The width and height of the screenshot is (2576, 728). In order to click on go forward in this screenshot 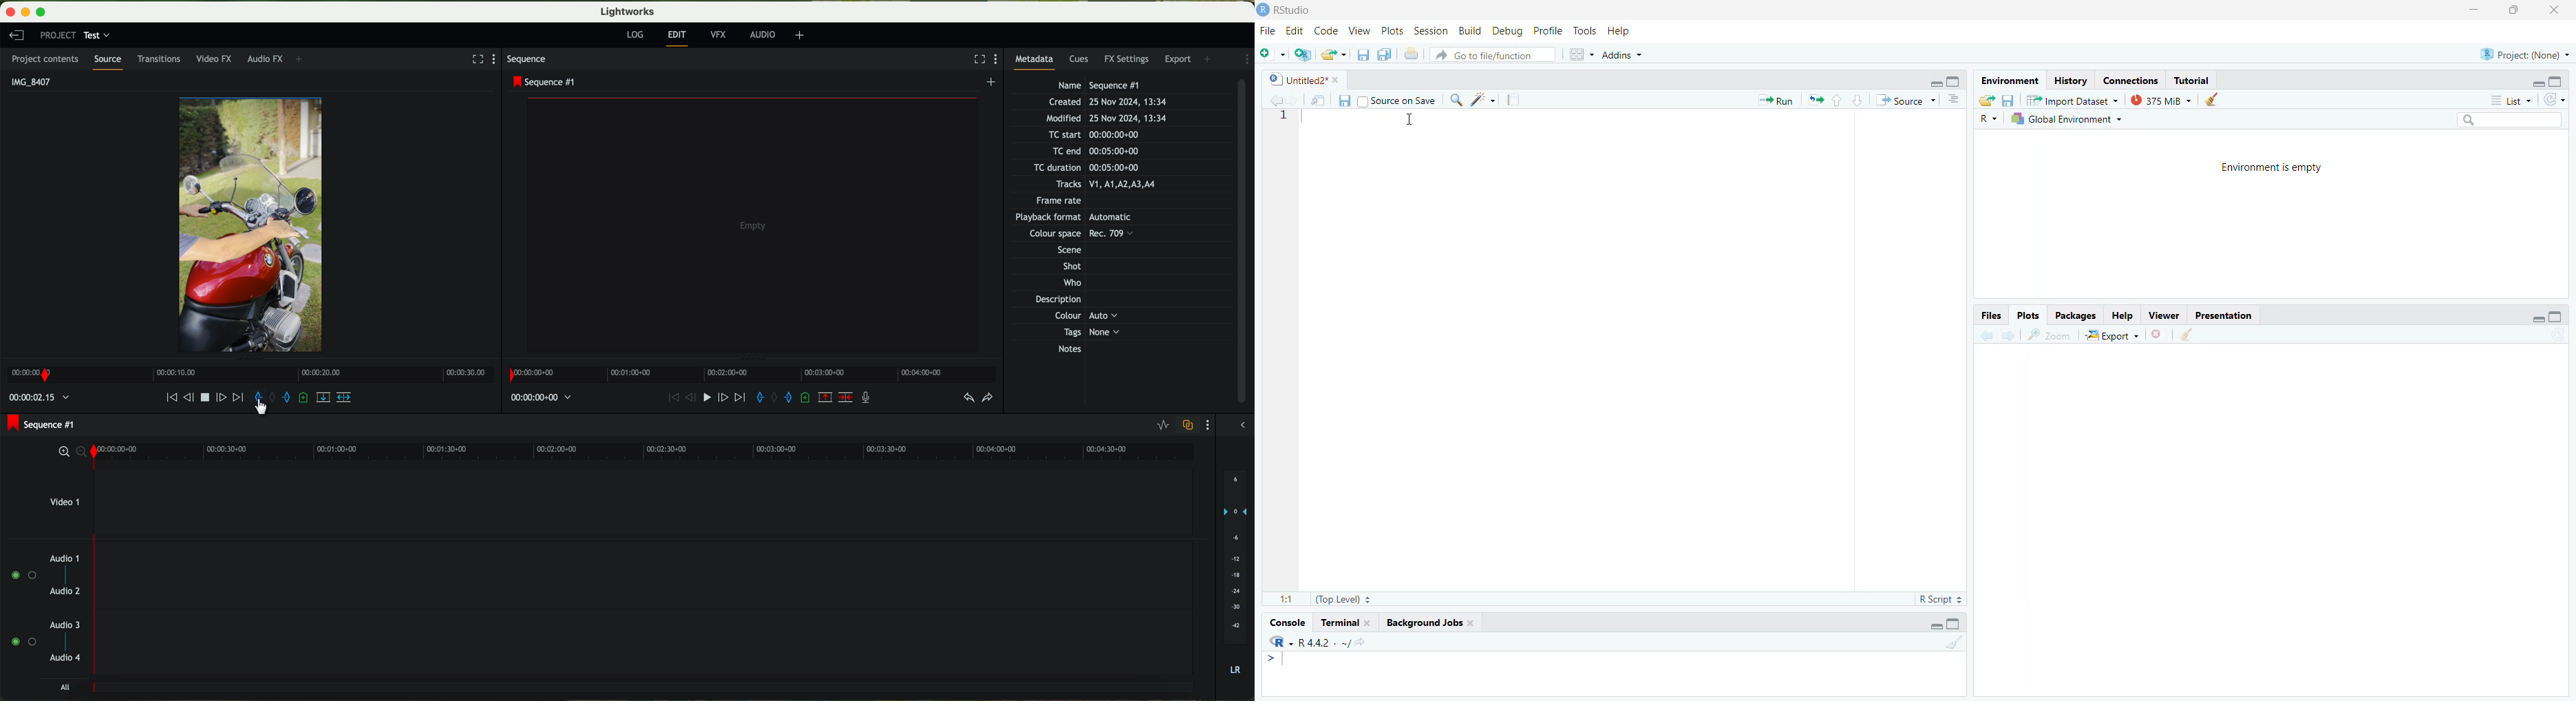, I will do `click(2010, 335)`.